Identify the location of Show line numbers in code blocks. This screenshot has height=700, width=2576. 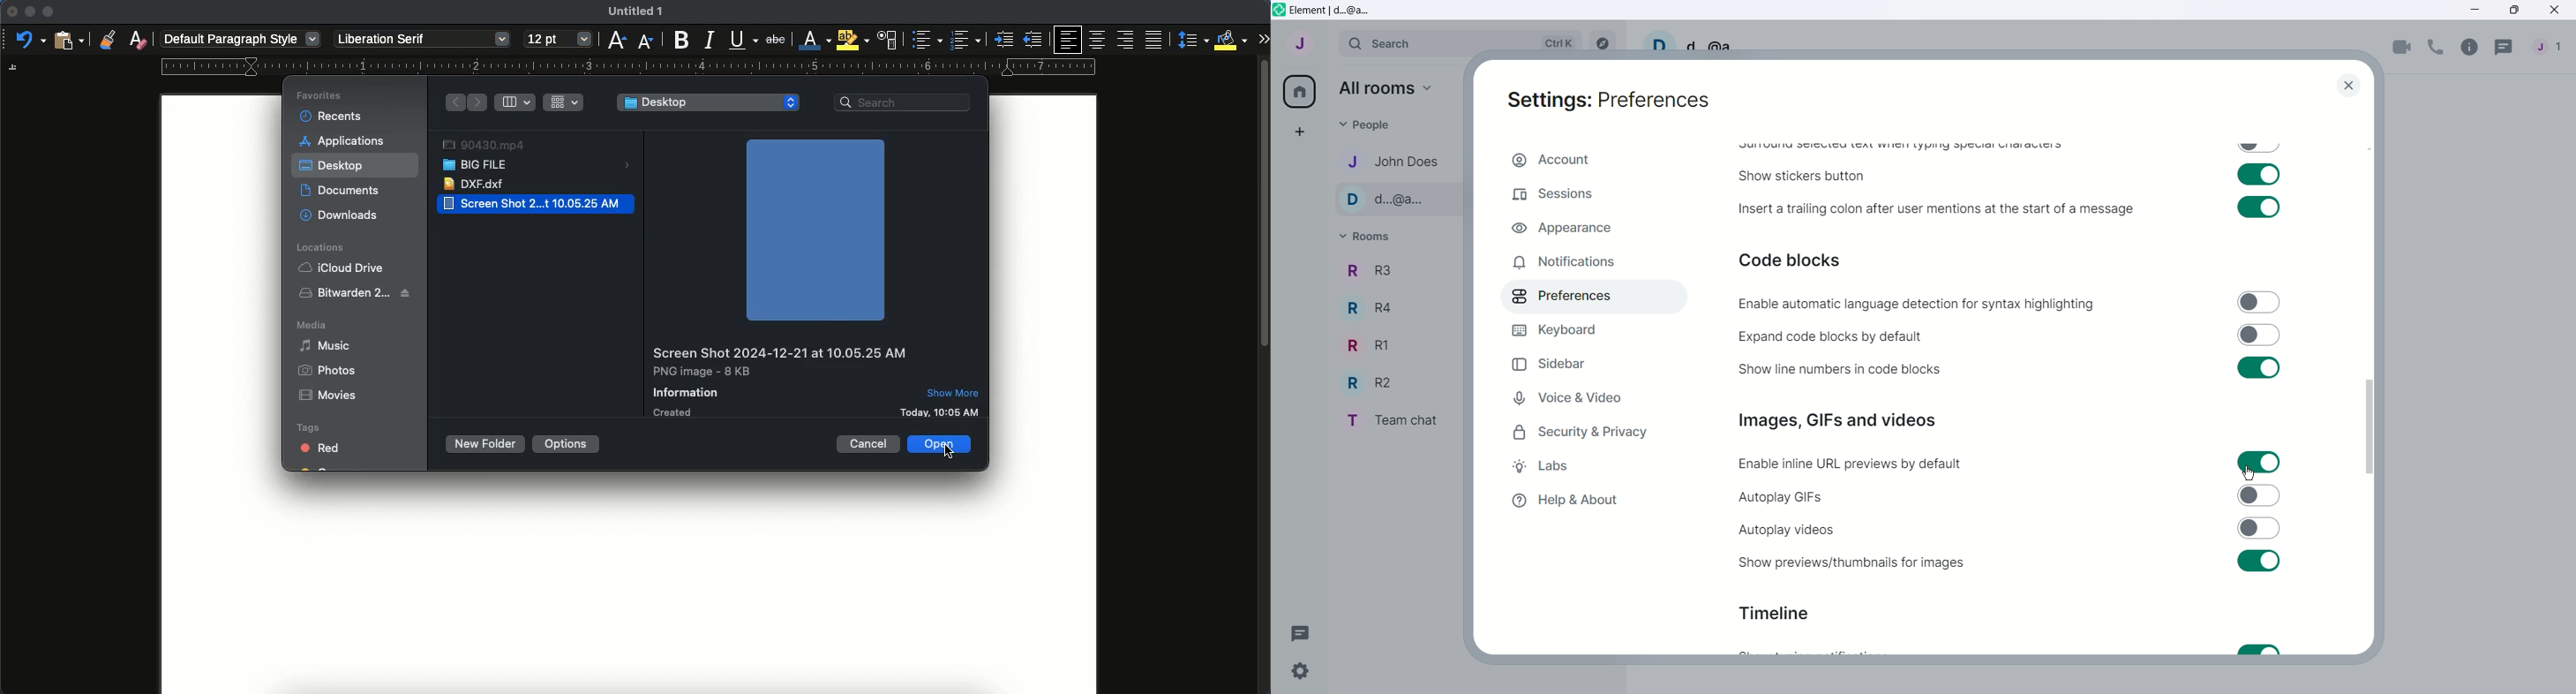
(1840, 368).